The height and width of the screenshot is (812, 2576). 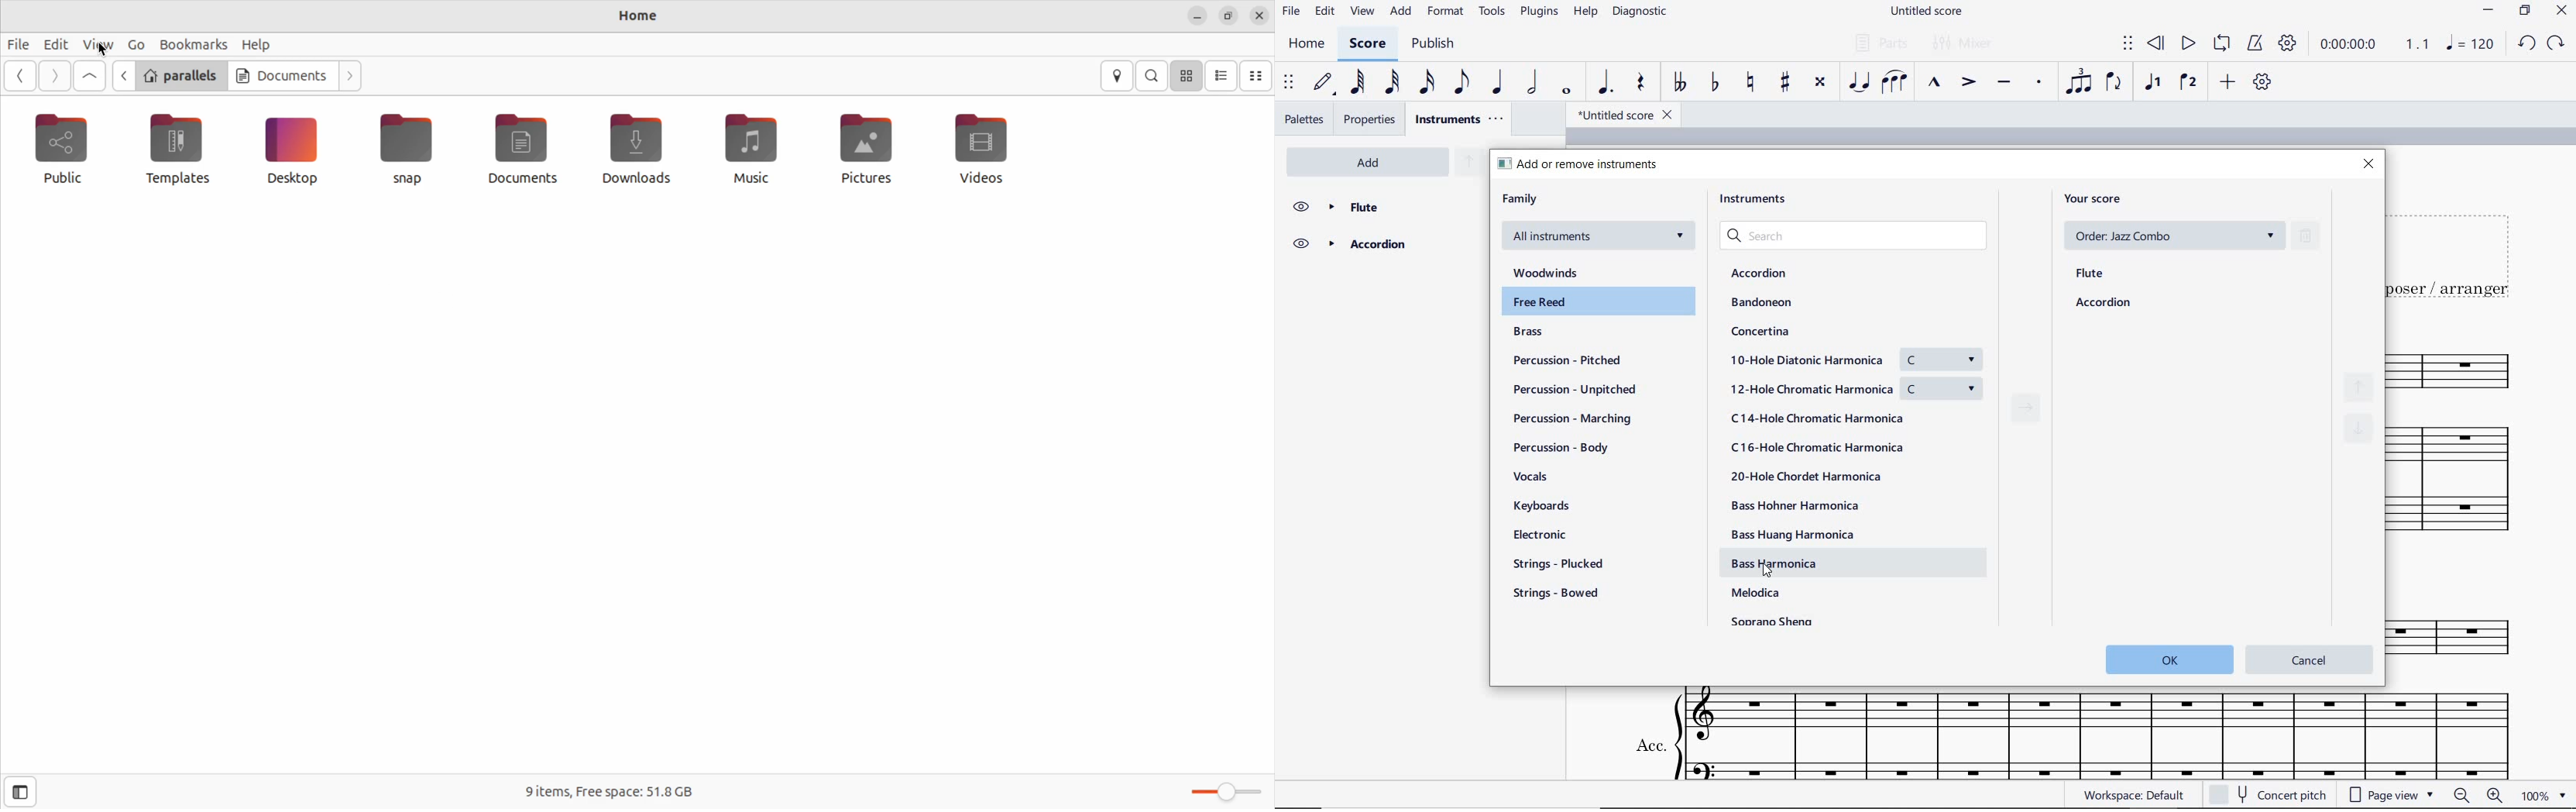 What do you see at coordinates (750, 153) in the screenshot?
I see `music` at bounding box center [750, 153].